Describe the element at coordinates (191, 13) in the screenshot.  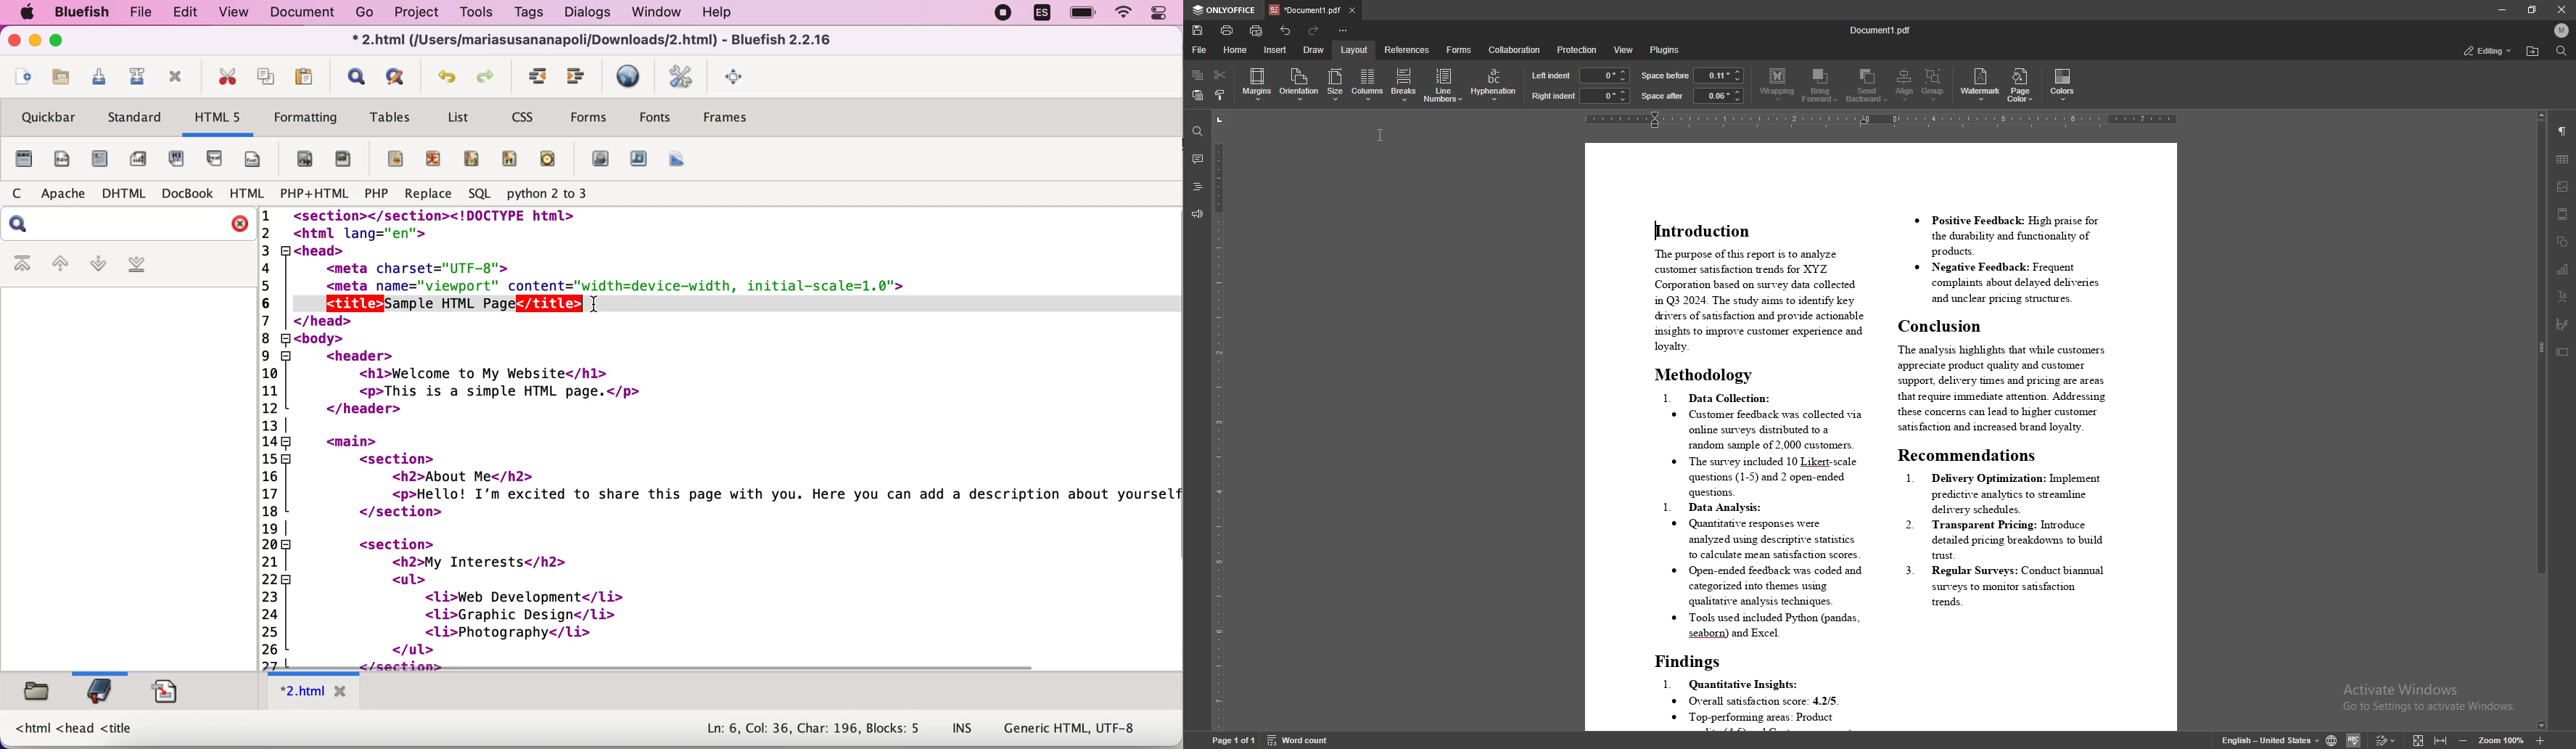
I see `edit` at that location.